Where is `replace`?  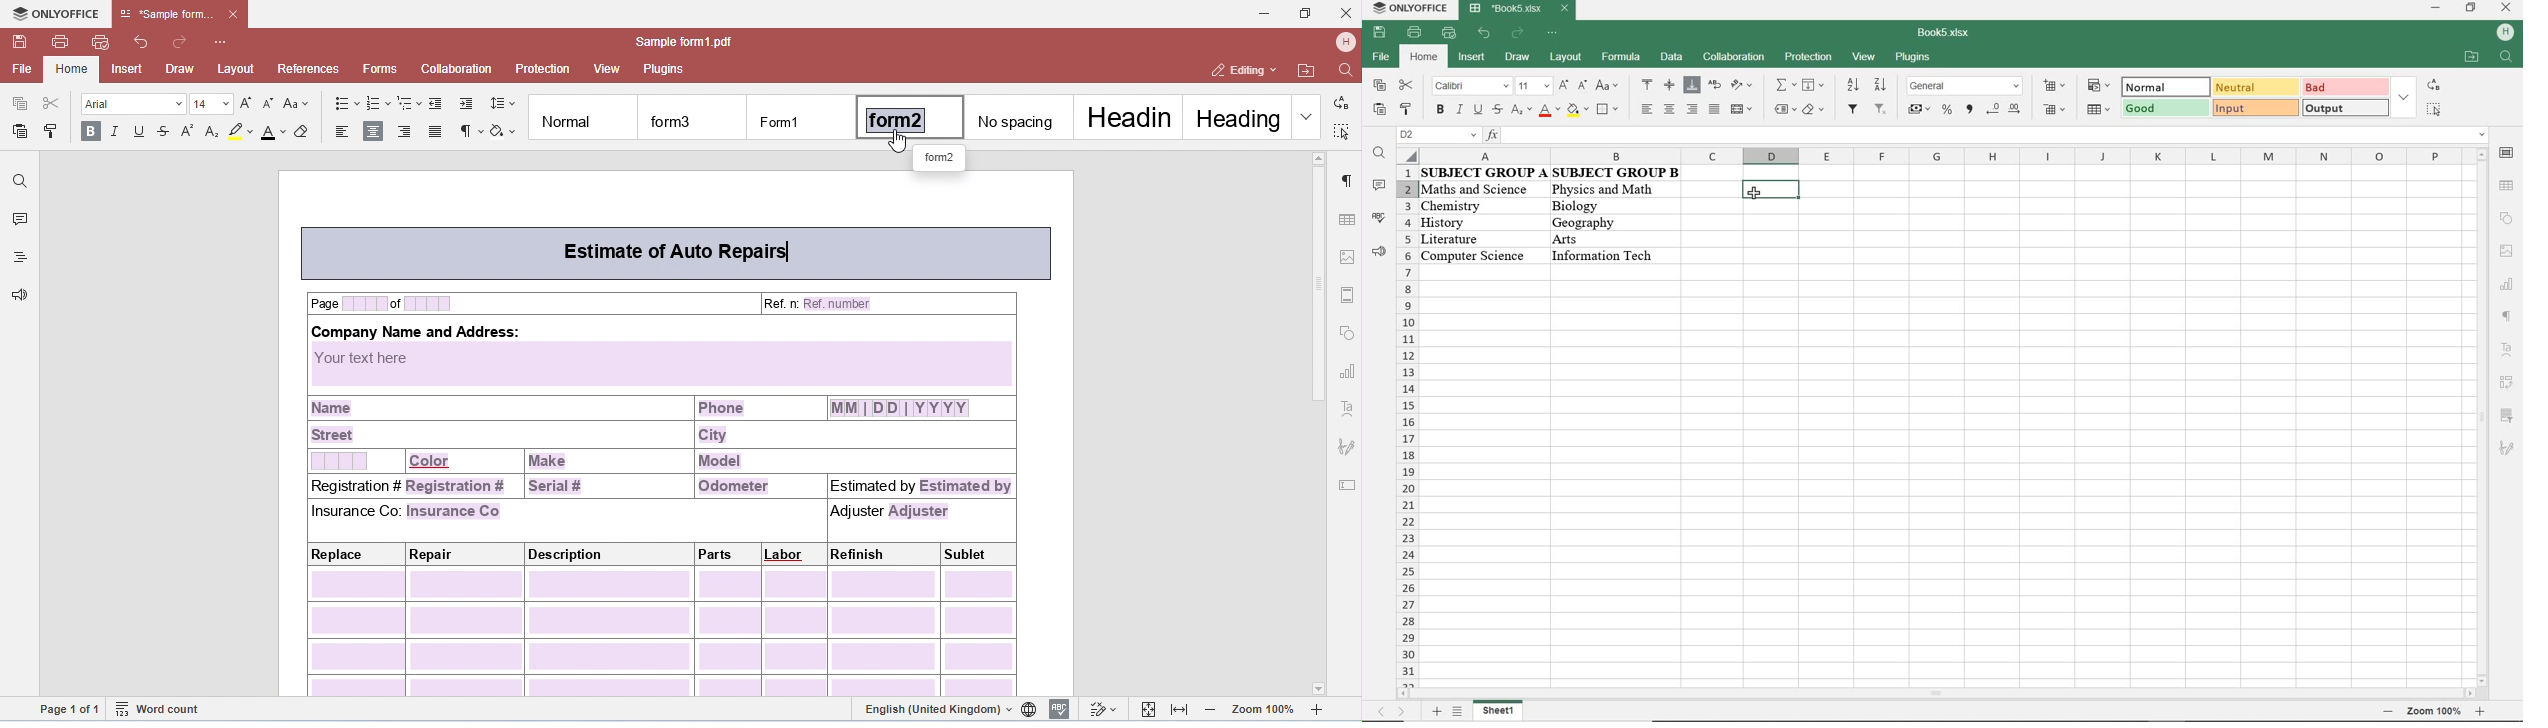
replace is located at coordinates (2435, 84).